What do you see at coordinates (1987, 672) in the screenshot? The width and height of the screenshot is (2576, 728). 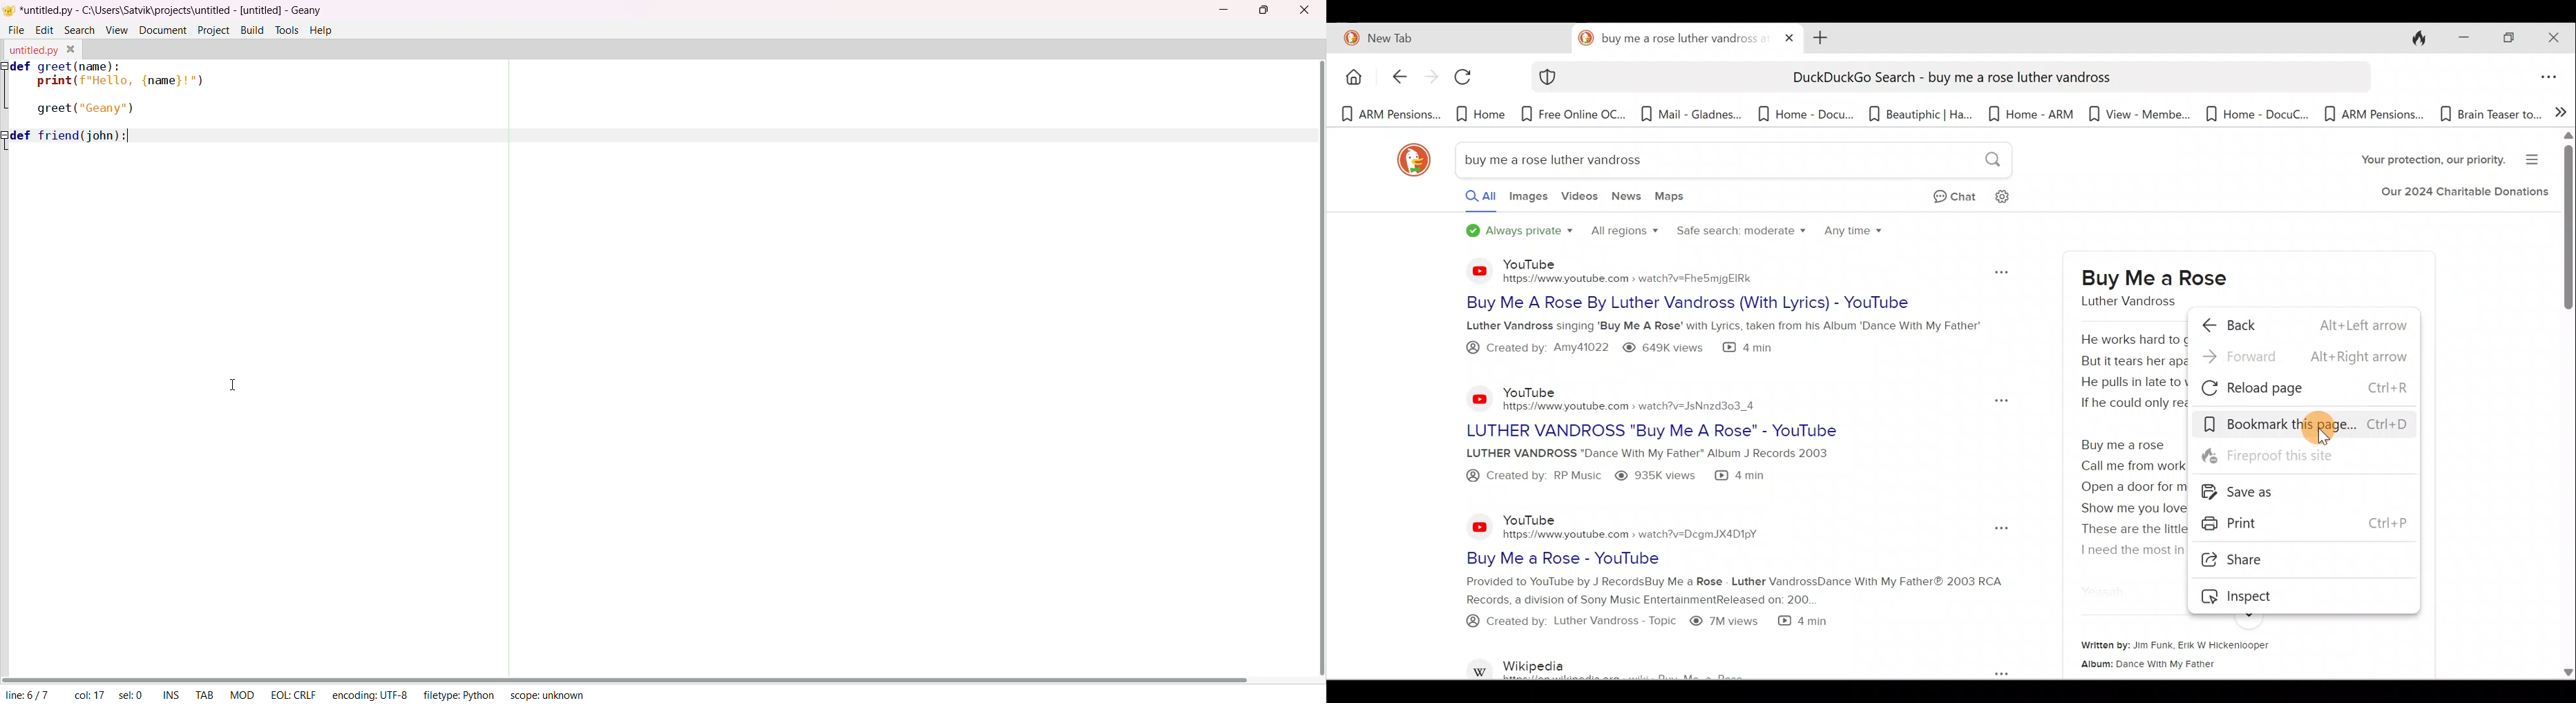 I see `Pop out` at bounding box center [1987, 672].